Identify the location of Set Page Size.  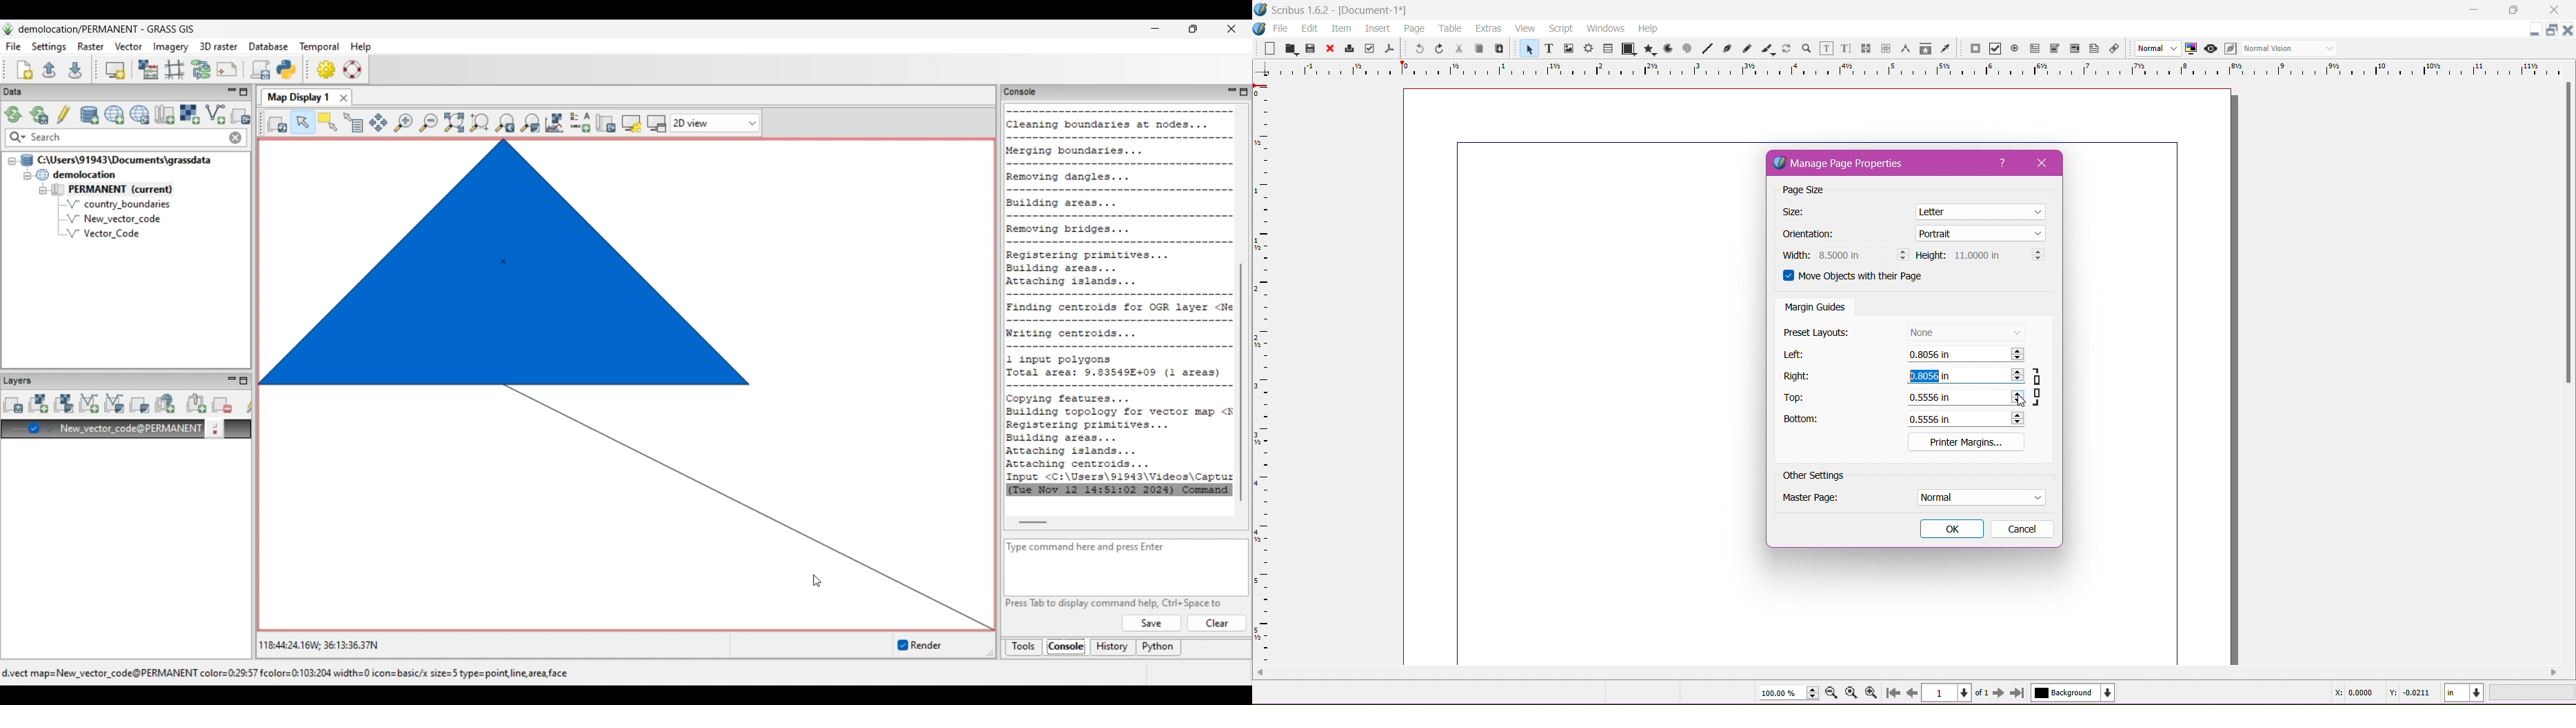
(1982, 210).